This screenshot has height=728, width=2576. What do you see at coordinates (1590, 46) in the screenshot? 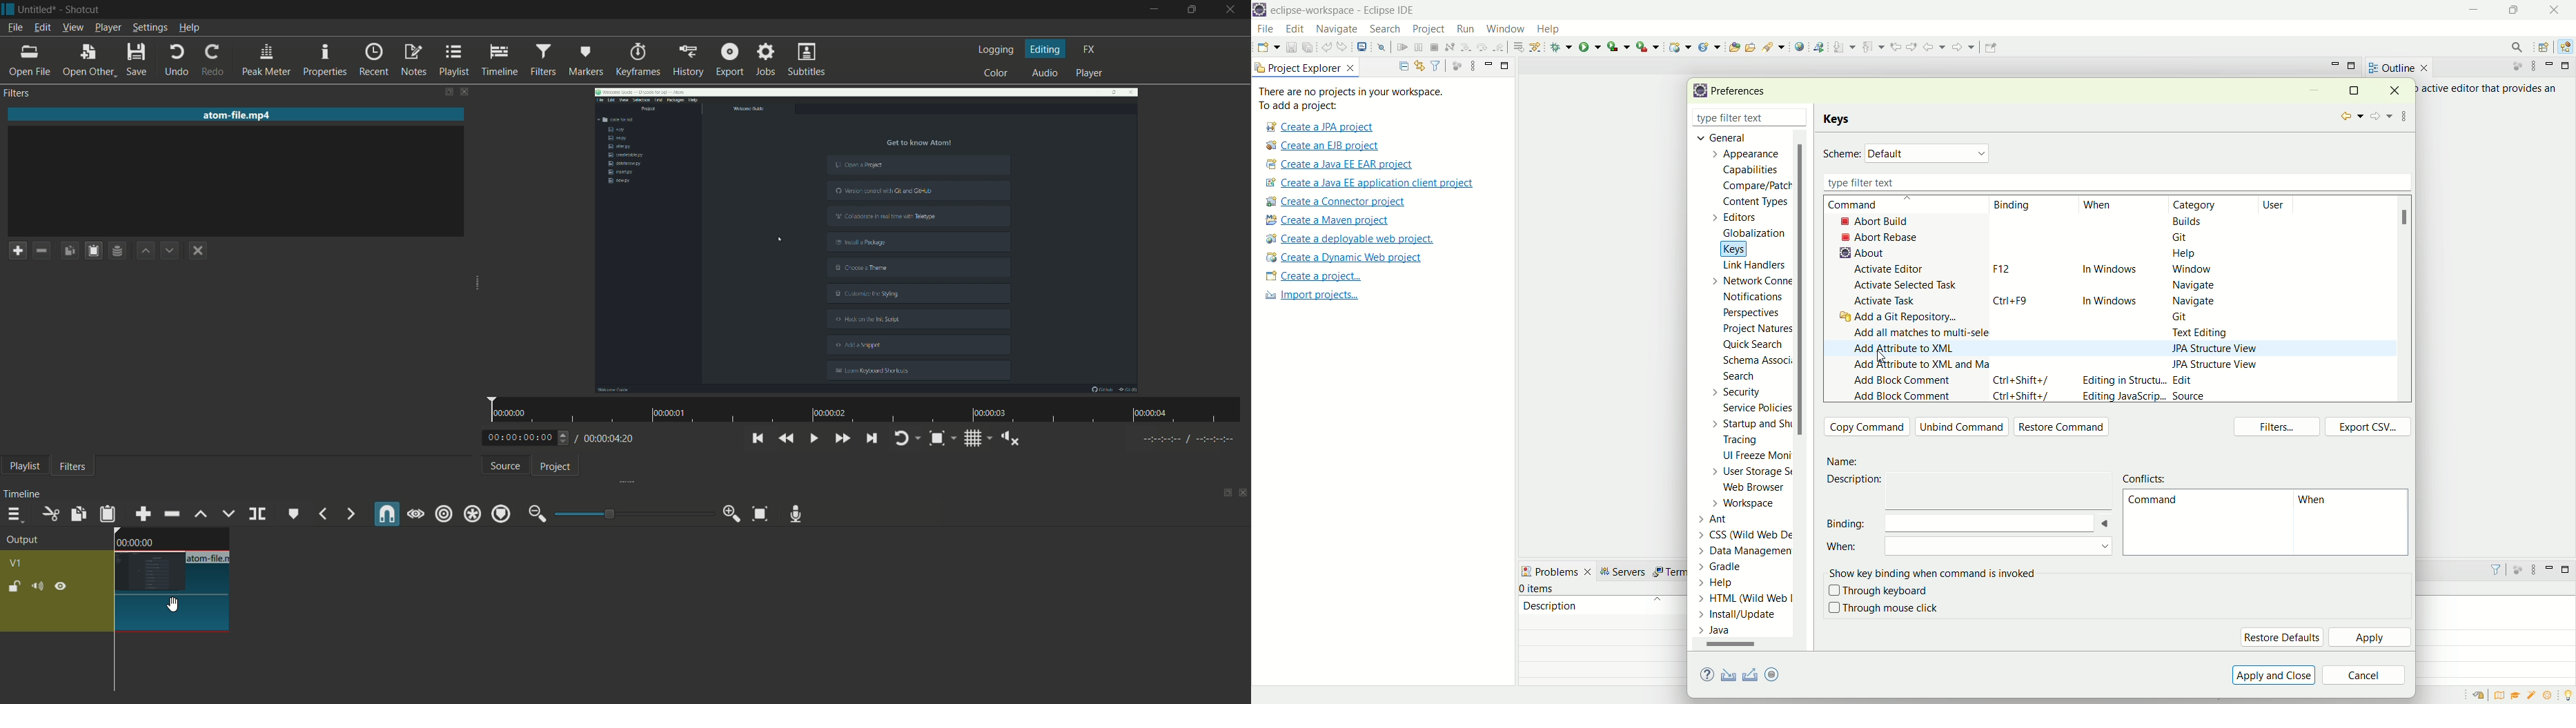
I see `run` at bounding box center [1590, 46].